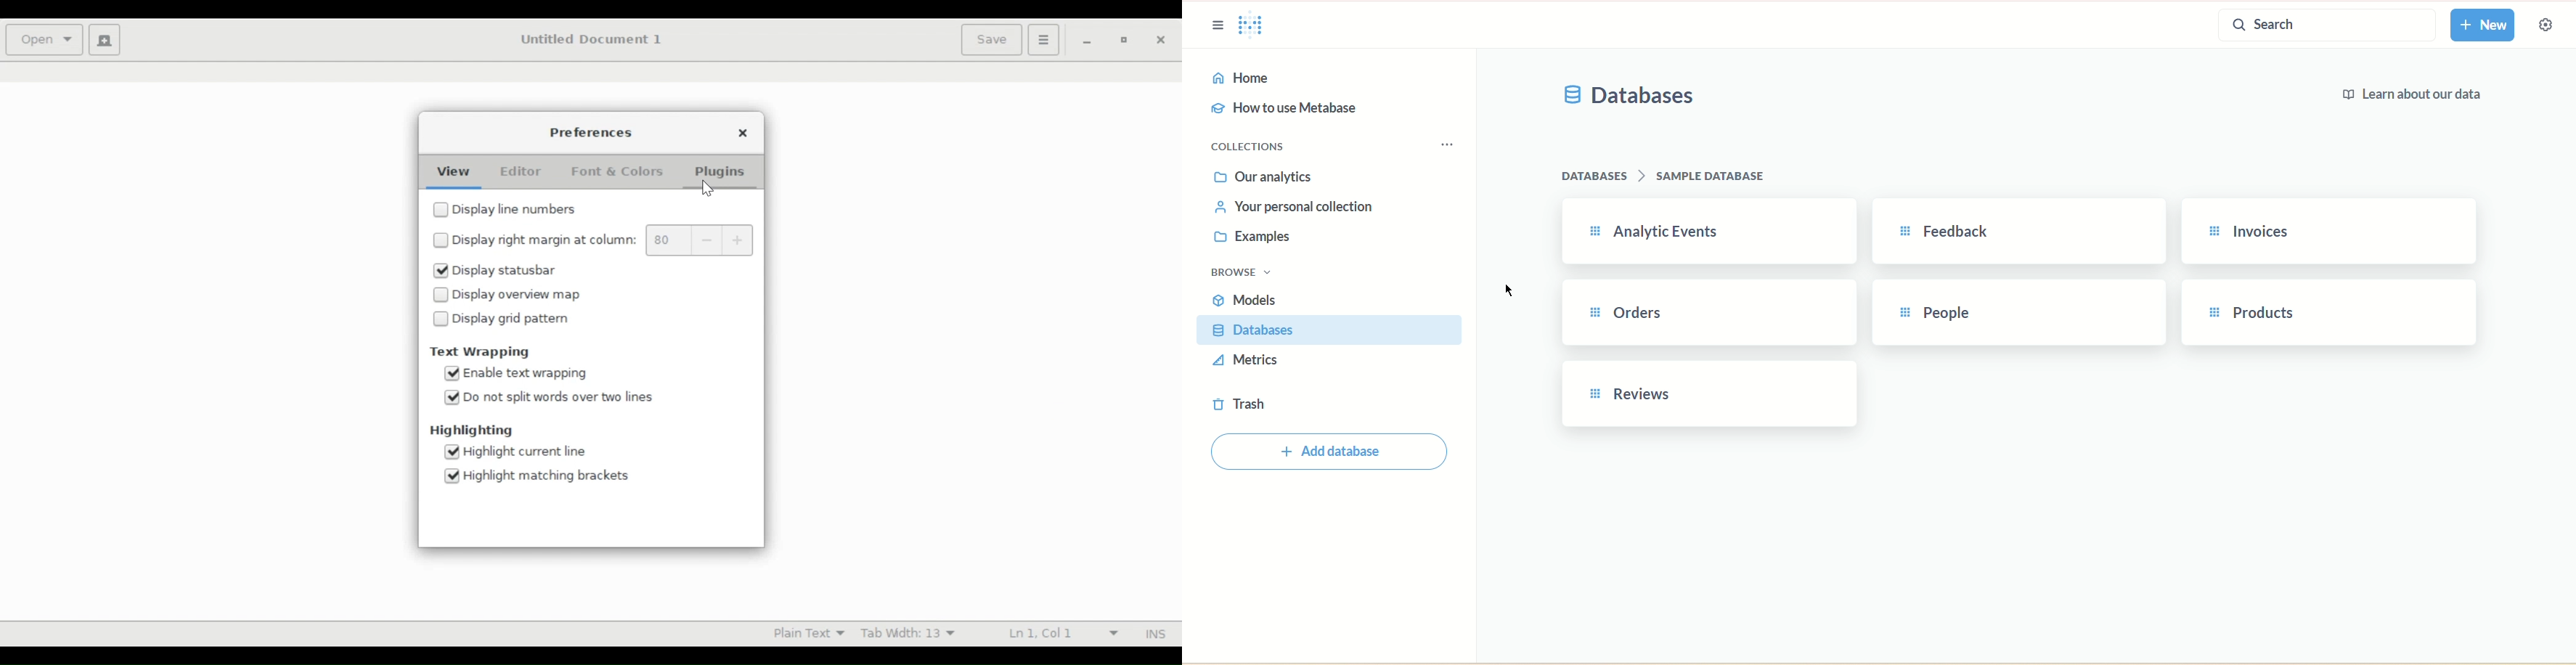  I want to click on (un)check Display overview map, so click(517, 295).